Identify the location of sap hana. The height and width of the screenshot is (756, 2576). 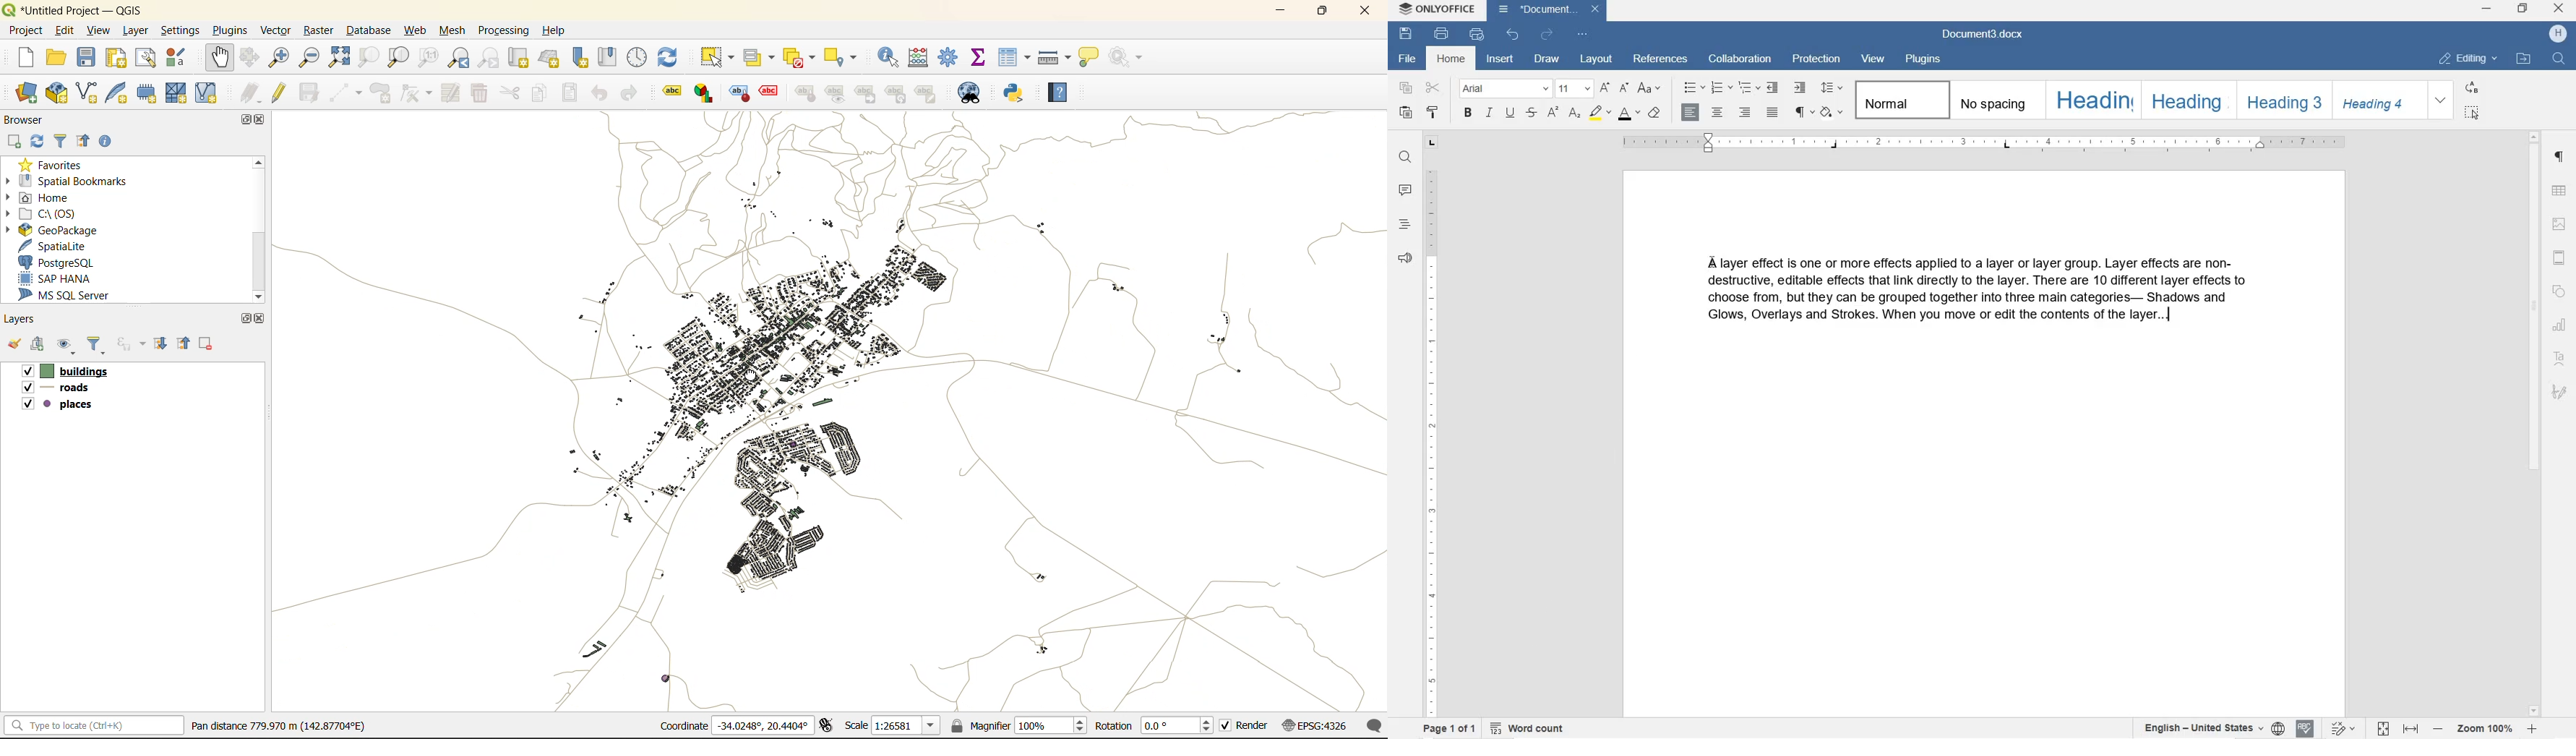
(59, 279).